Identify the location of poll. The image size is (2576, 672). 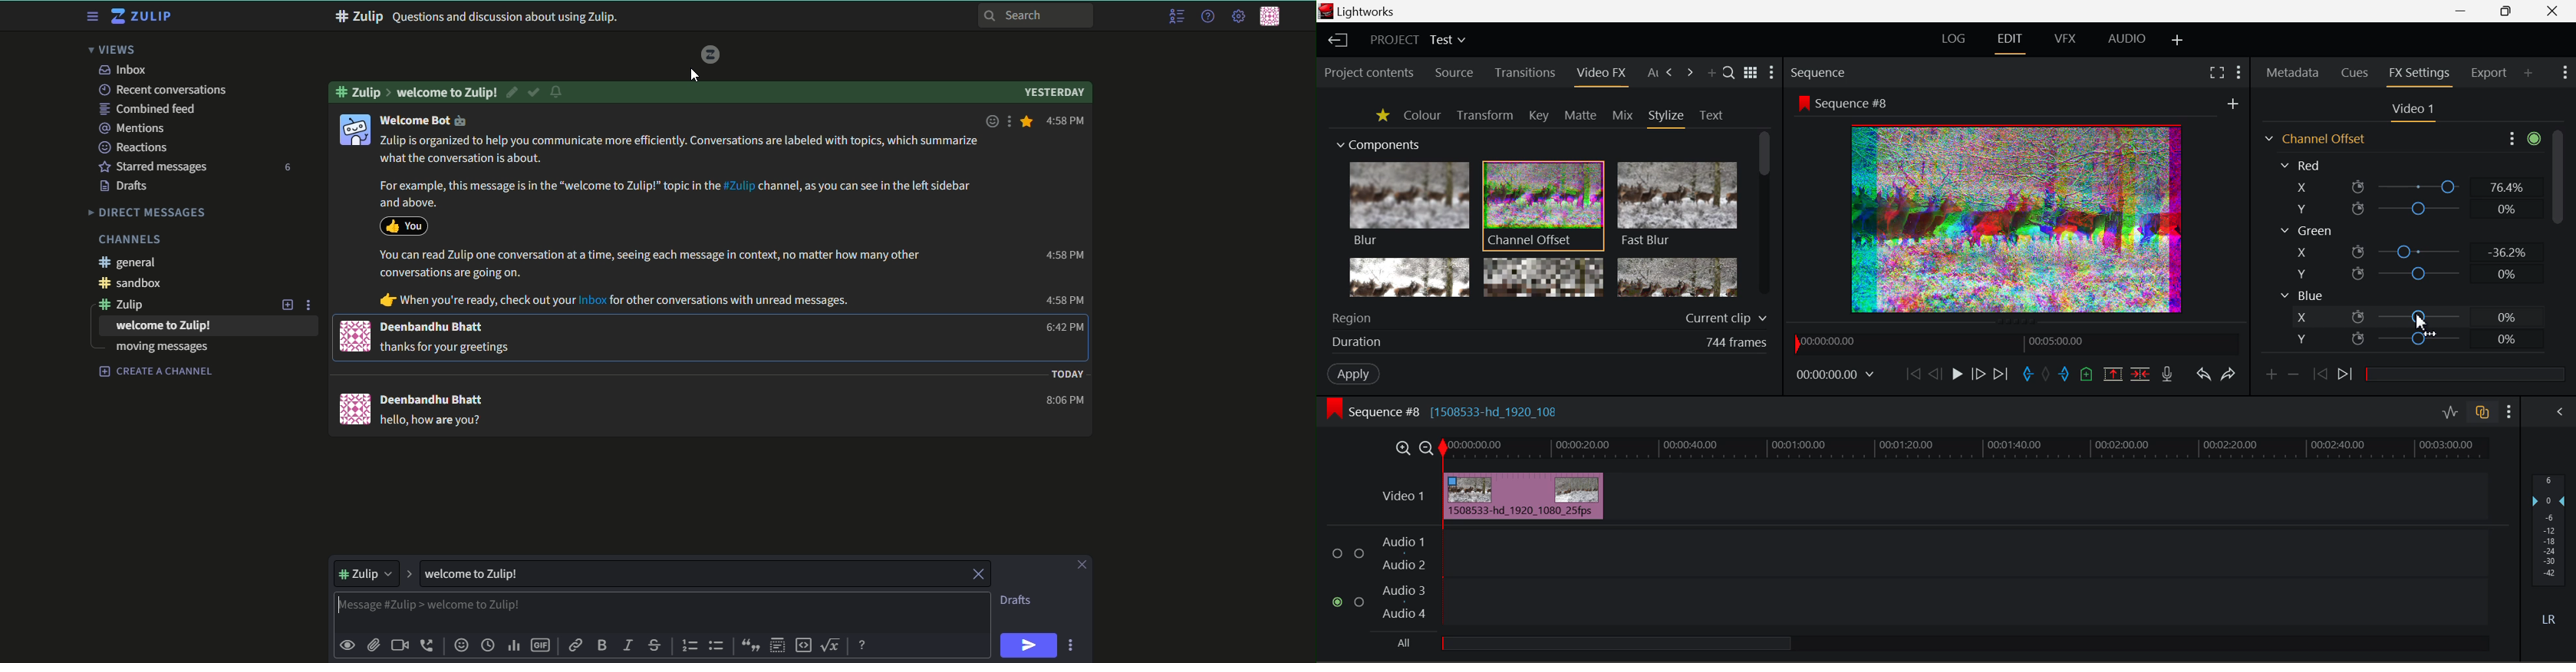
(516, 647).